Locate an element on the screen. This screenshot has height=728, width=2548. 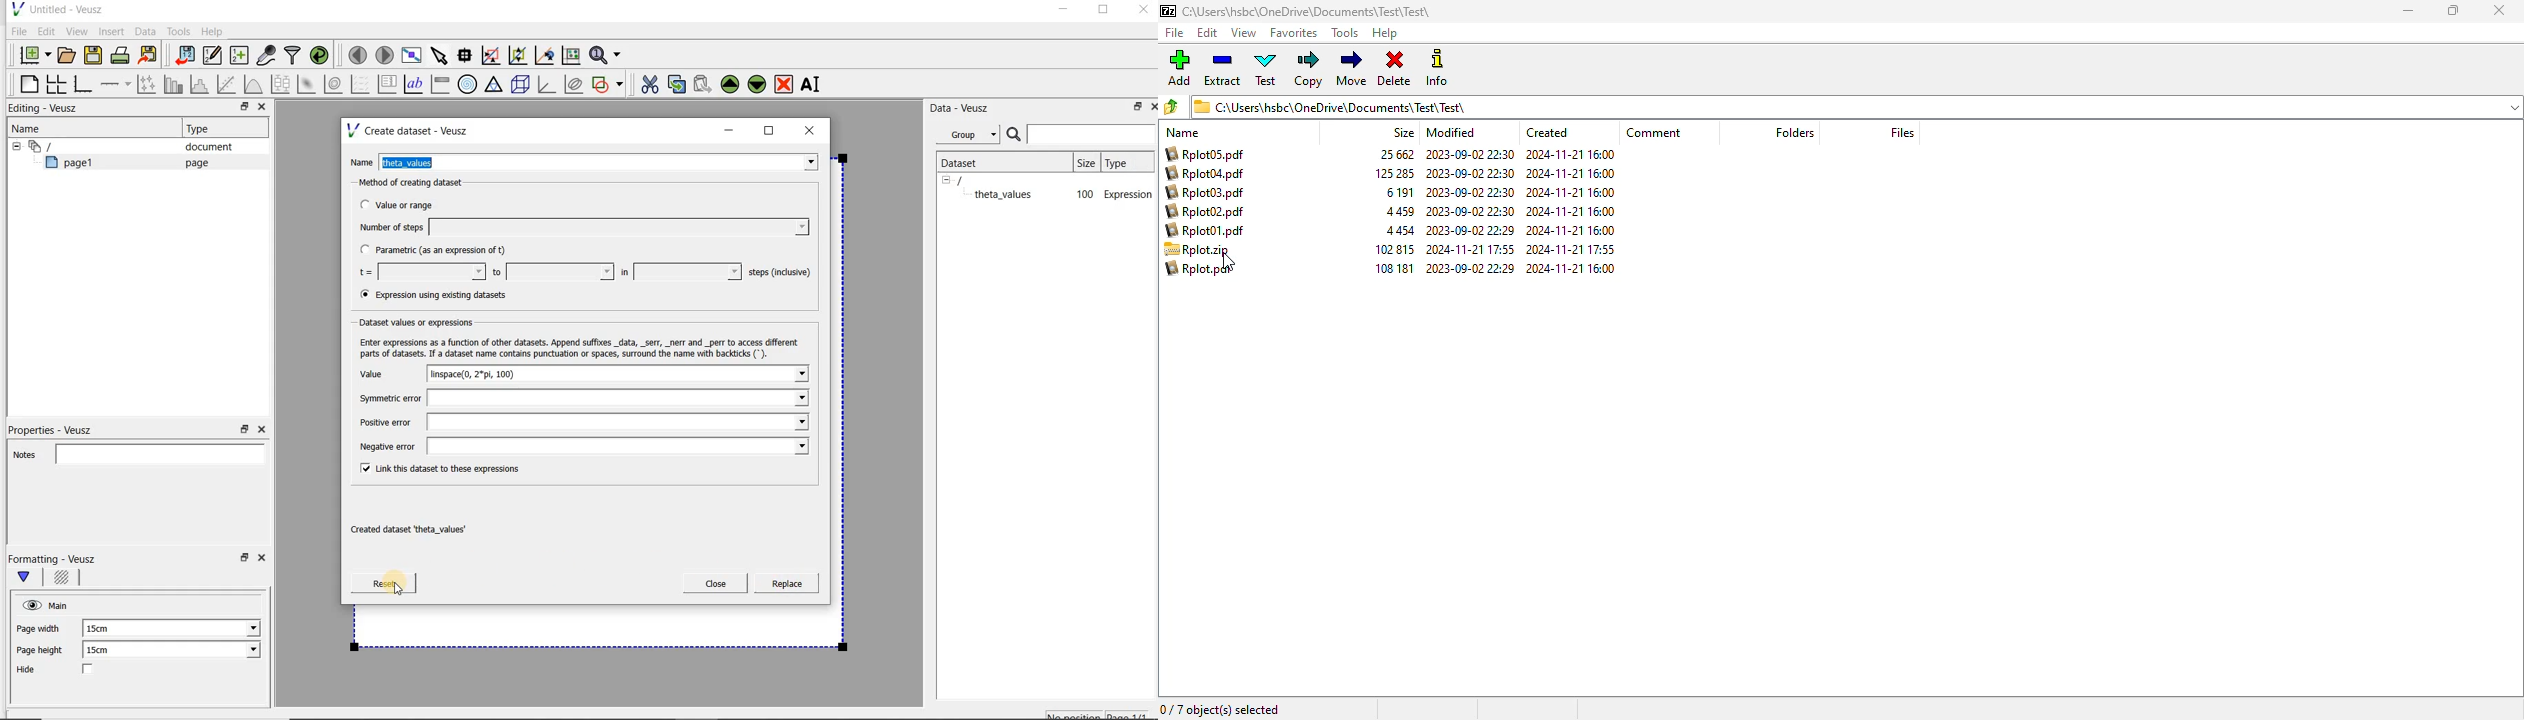
move to the next page is located at coordinates (385, 55).